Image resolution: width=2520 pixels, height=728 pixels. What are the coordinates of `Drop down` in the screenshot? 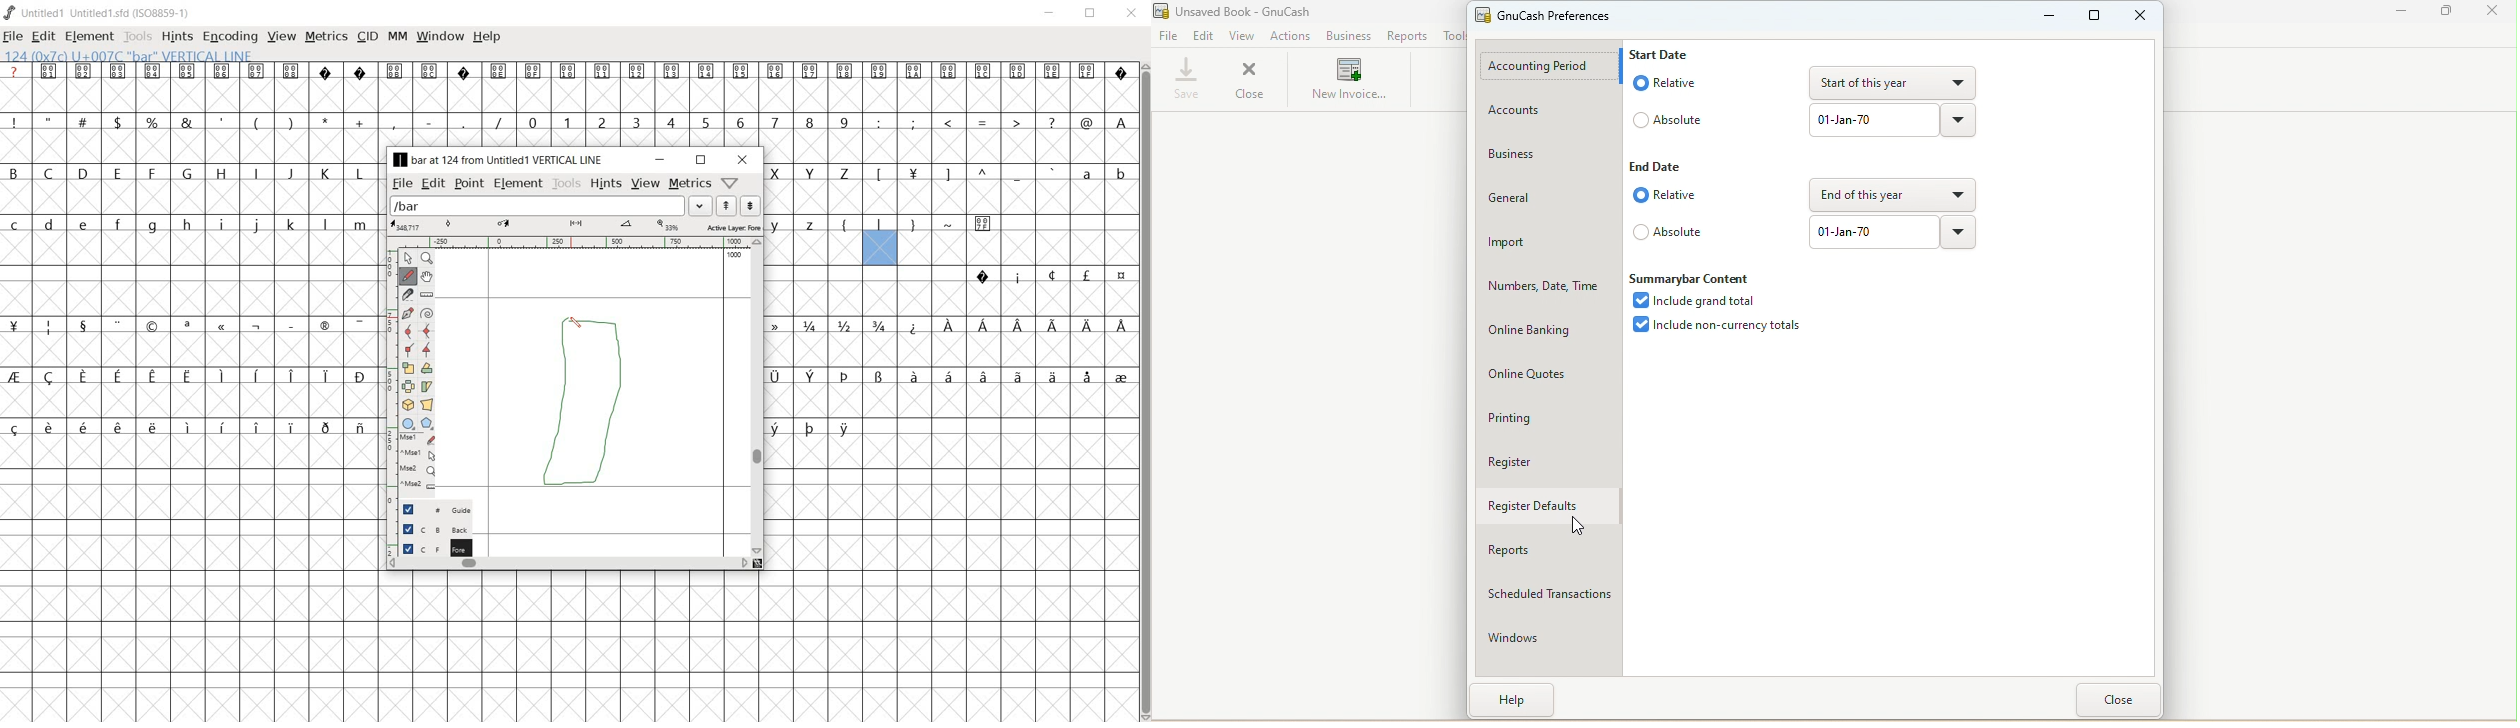 It's located at (1960, 232).